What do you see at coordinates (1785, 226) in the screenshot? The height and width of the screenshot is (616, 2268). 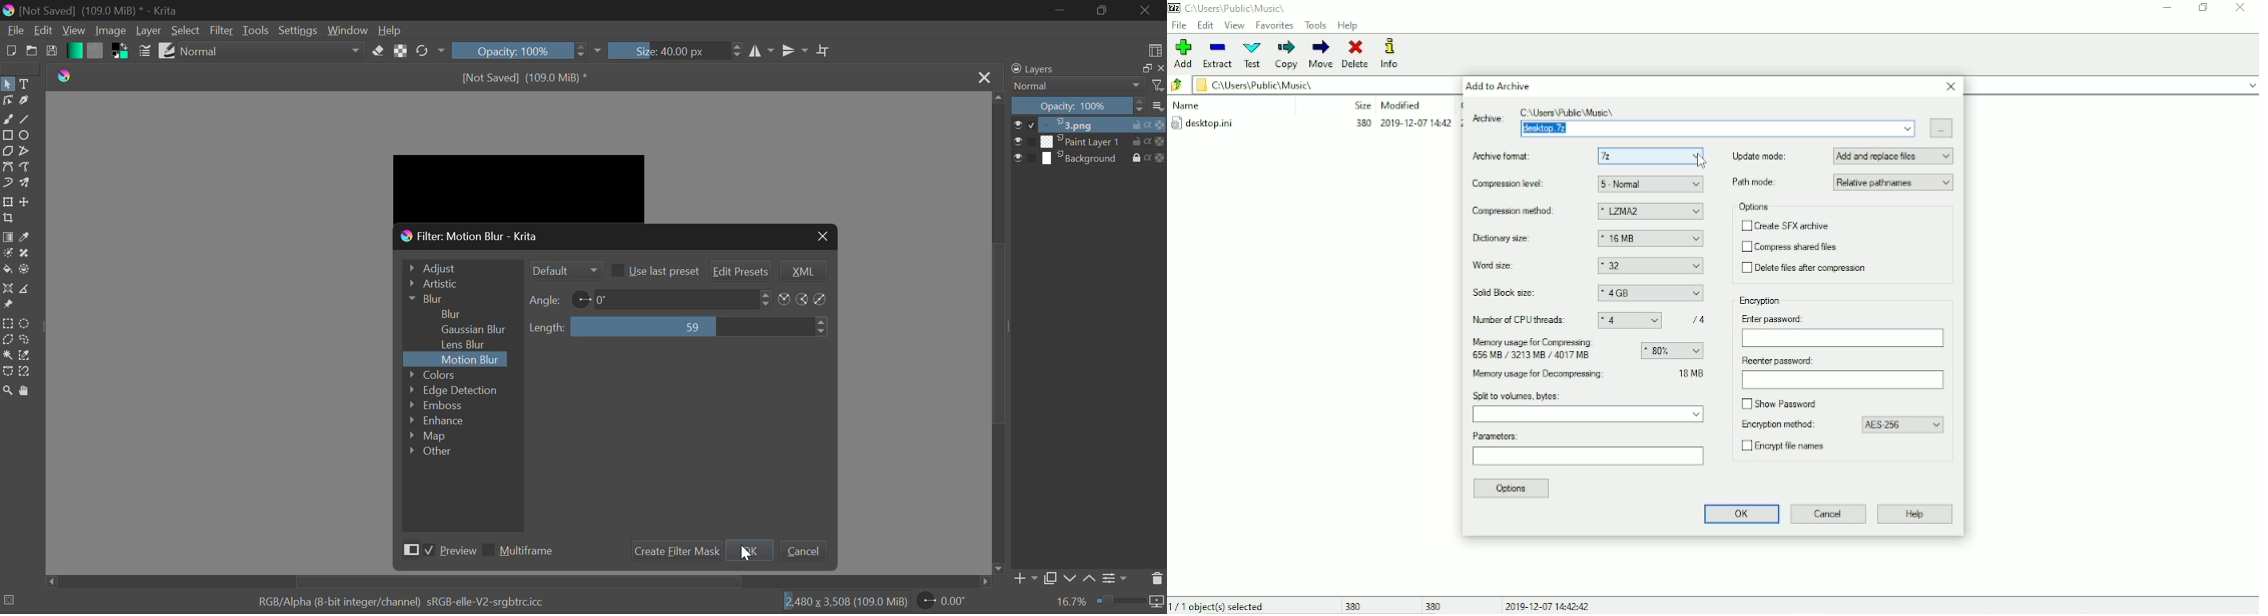 I see `Create SFX archive` at bounding box center [1785, 226].